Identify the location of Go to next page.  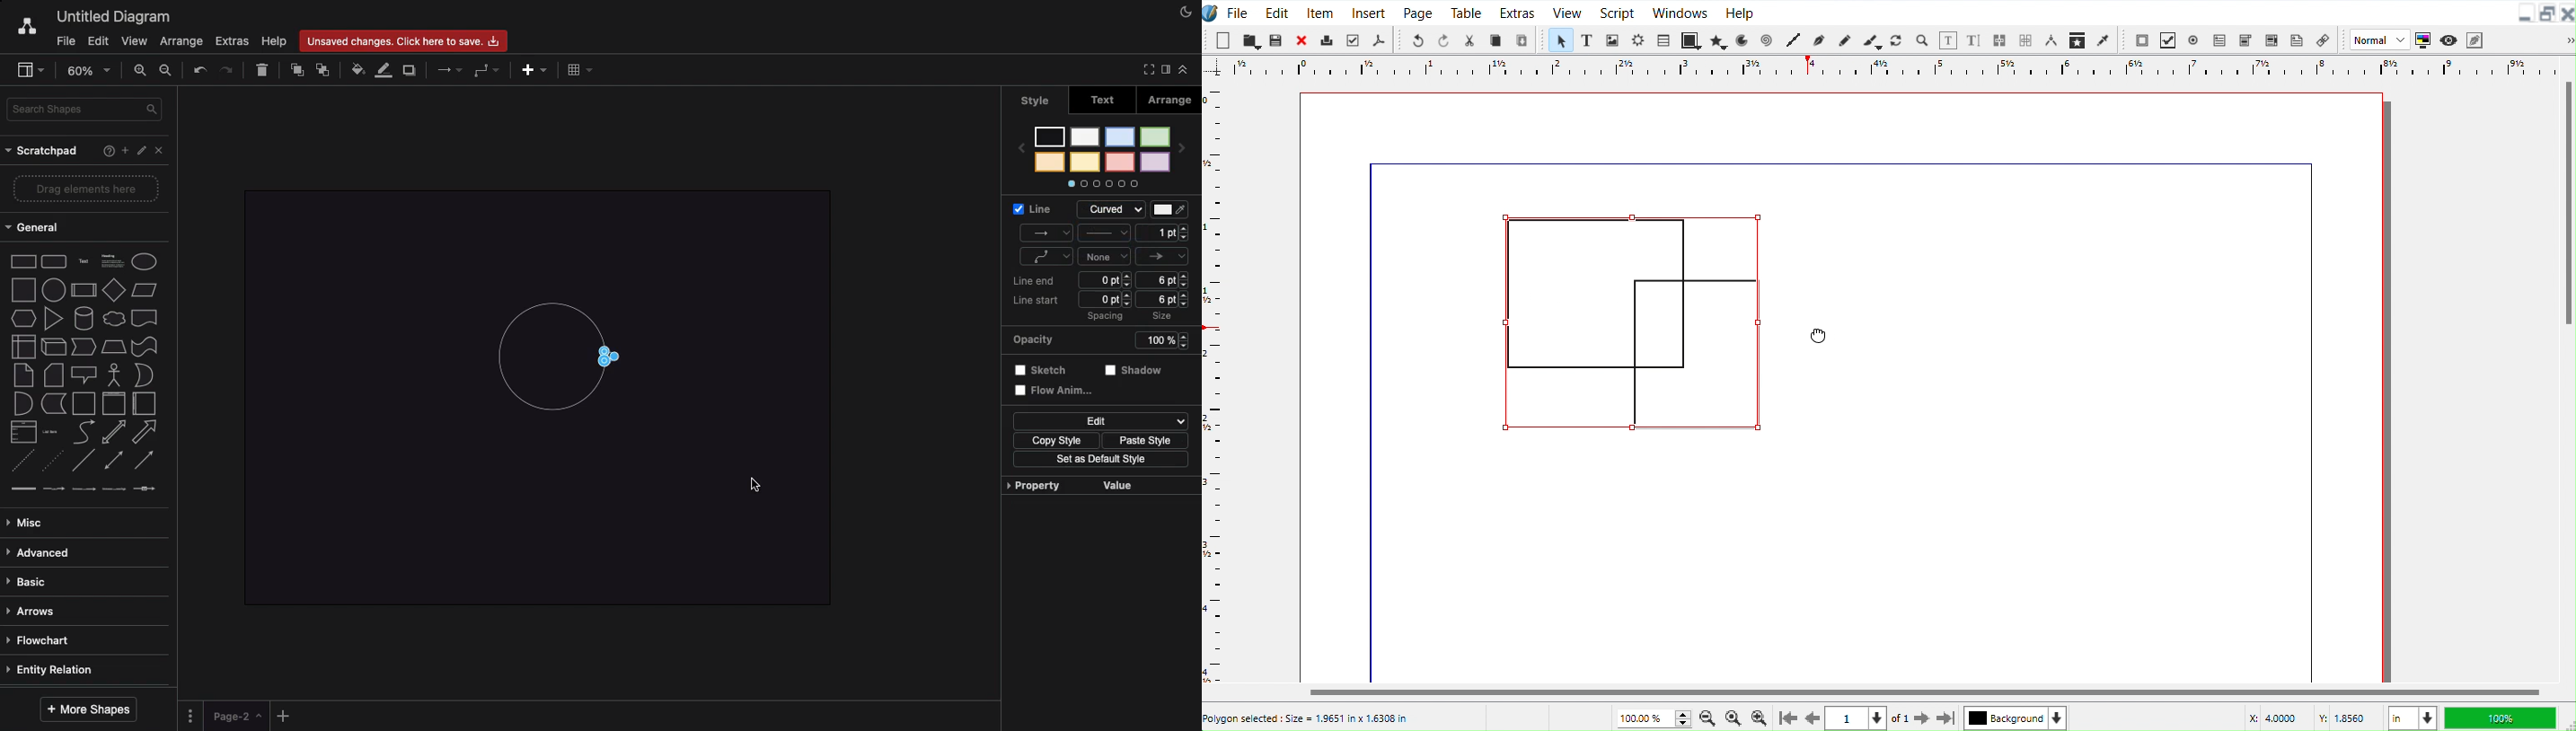
(1924, 719).